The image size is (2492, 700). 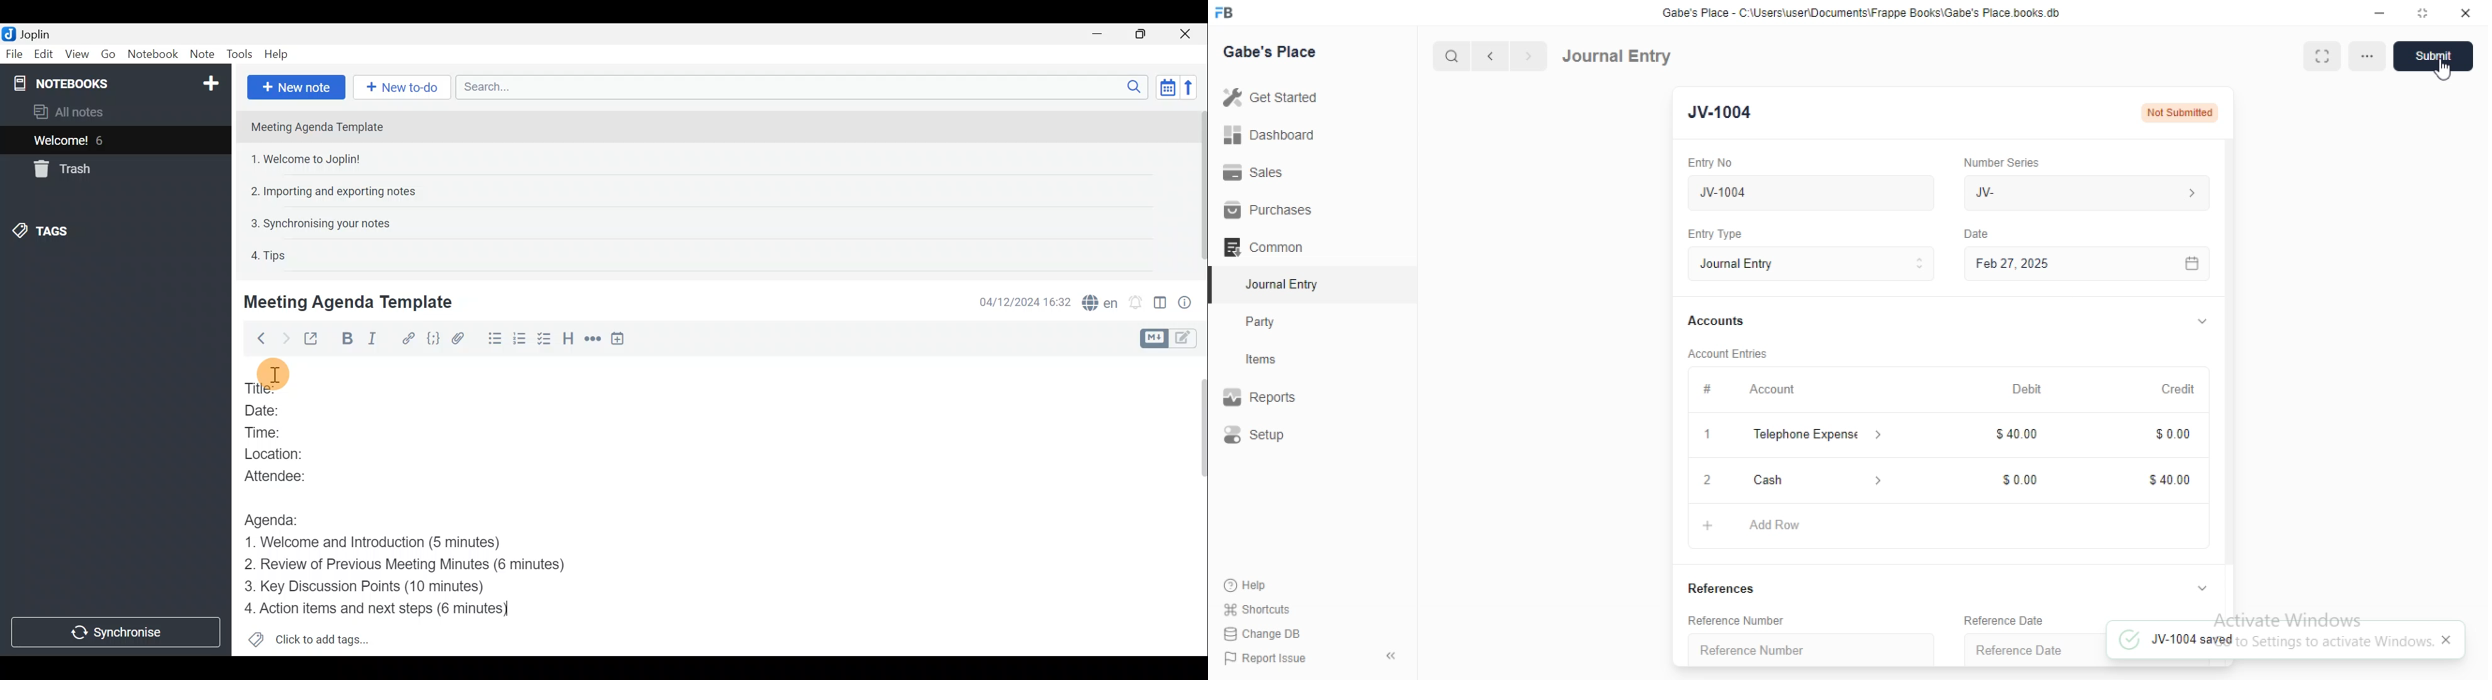 I want to click on Toggle editors, so click(x=1153, y=339).